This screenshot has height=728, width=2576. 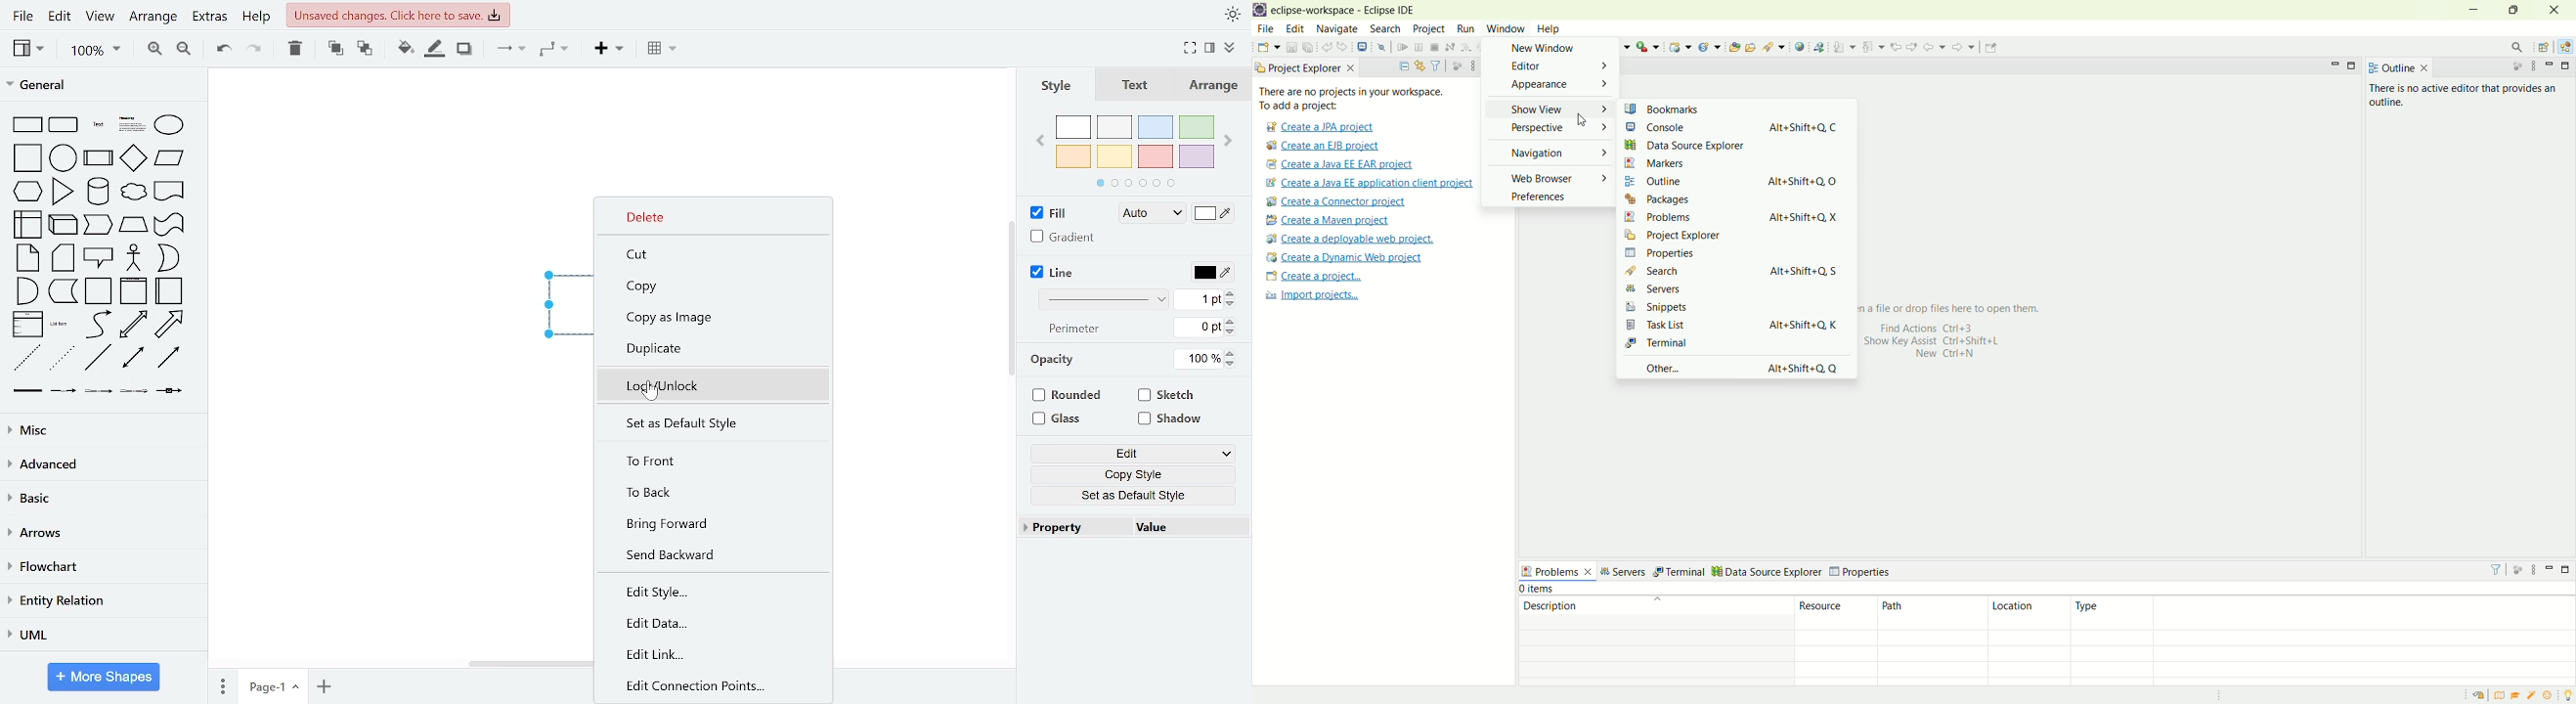 I want to click on triangle, so click(x=63, y=192).